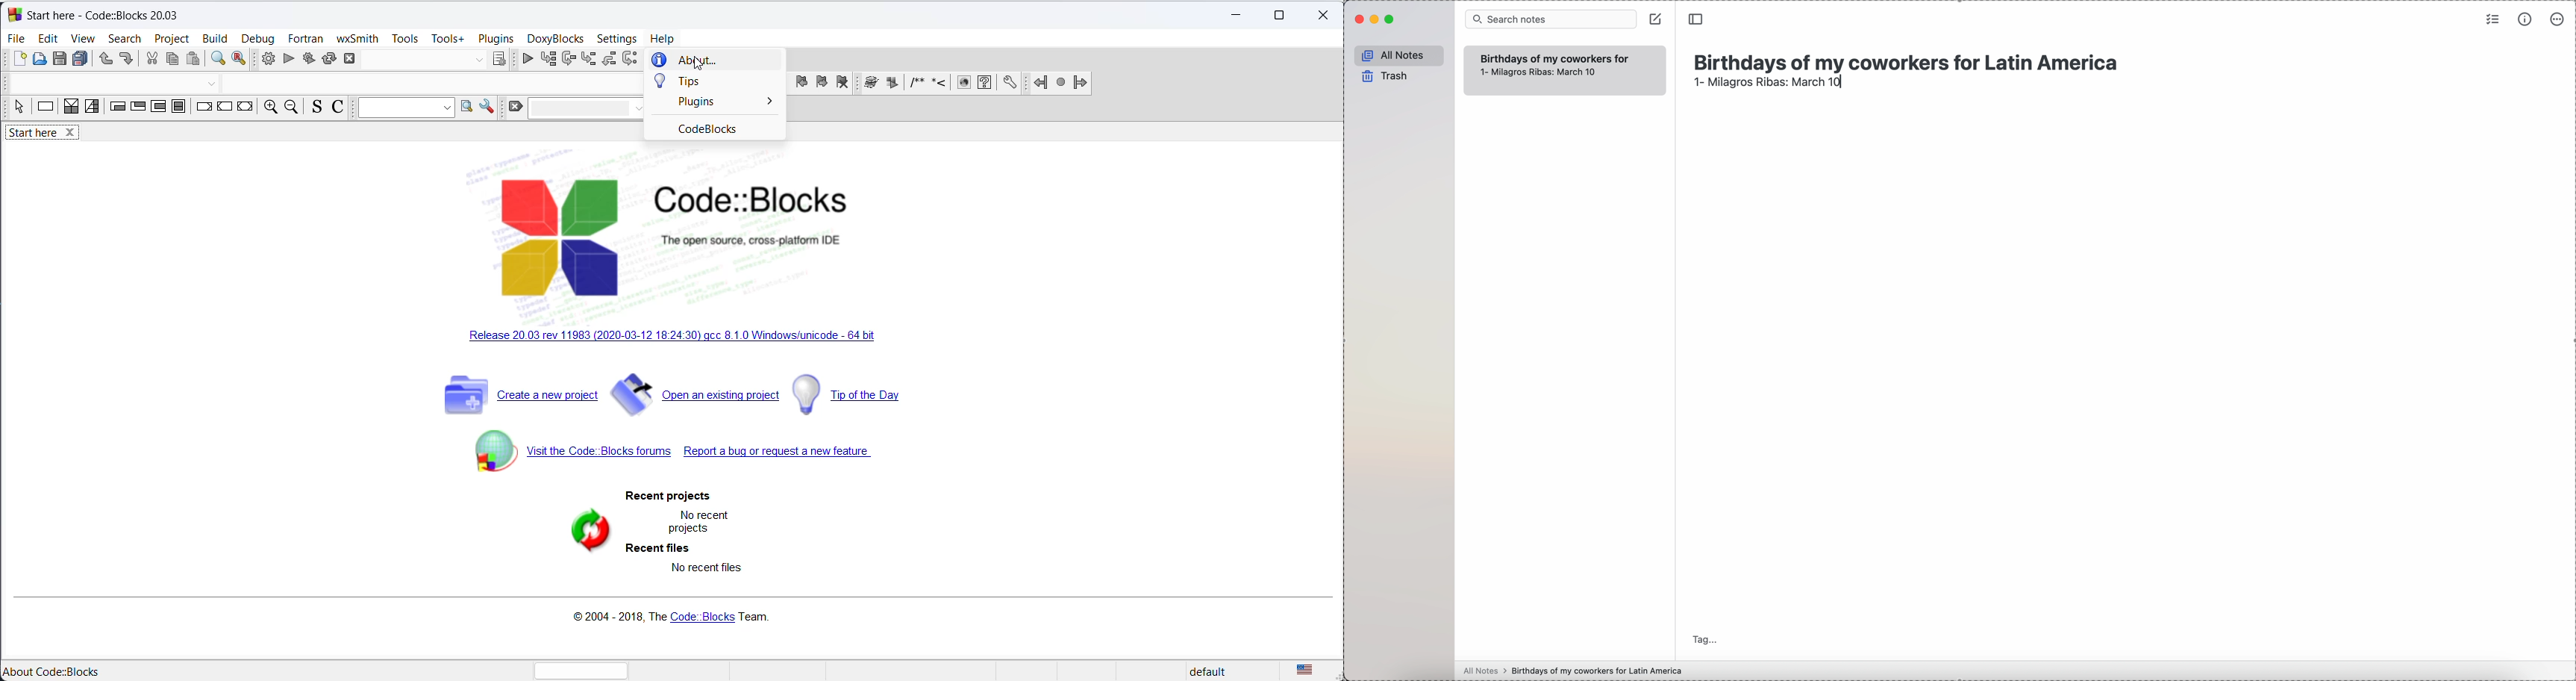 This screenshot has width=2576, height=700. What do you see at coordinates (1386, 76) in the screenshot?
I see `trash` at bounding box center [1386, 76].